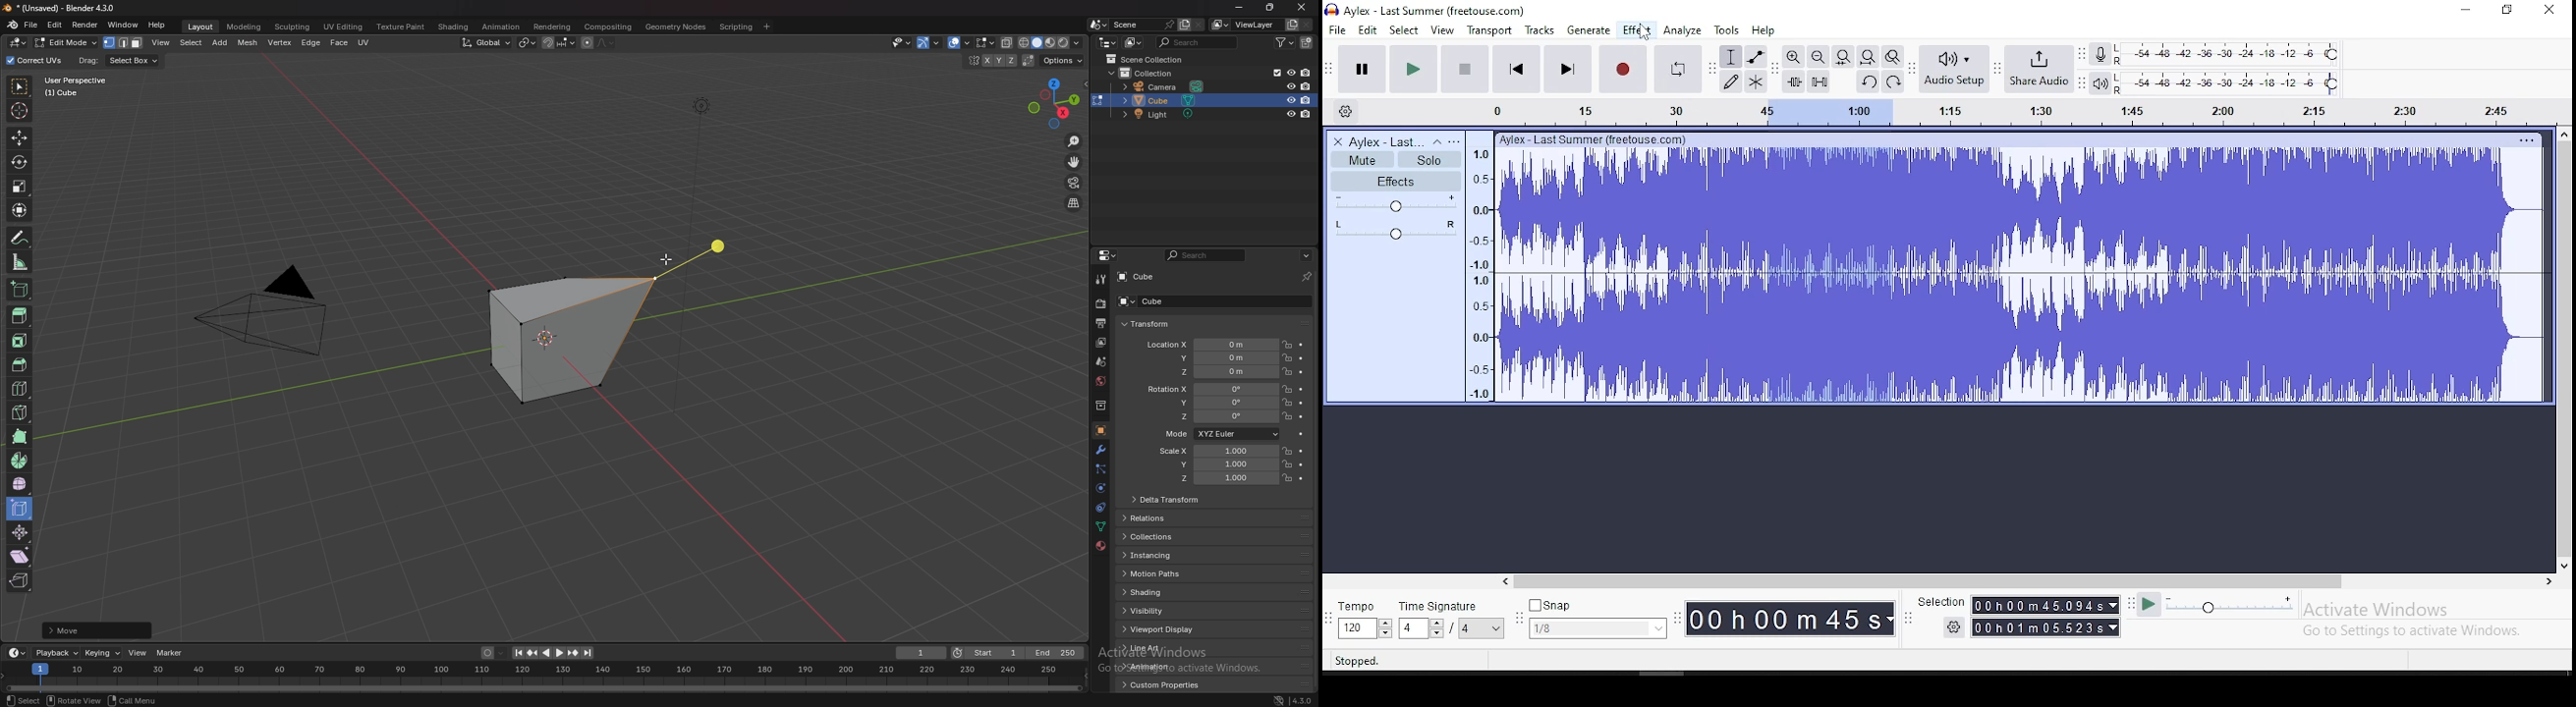 The image size is (2576, 728). Describe the element at coordinates (2106, 53) in the screenshot. I see `recording meter` at that location.